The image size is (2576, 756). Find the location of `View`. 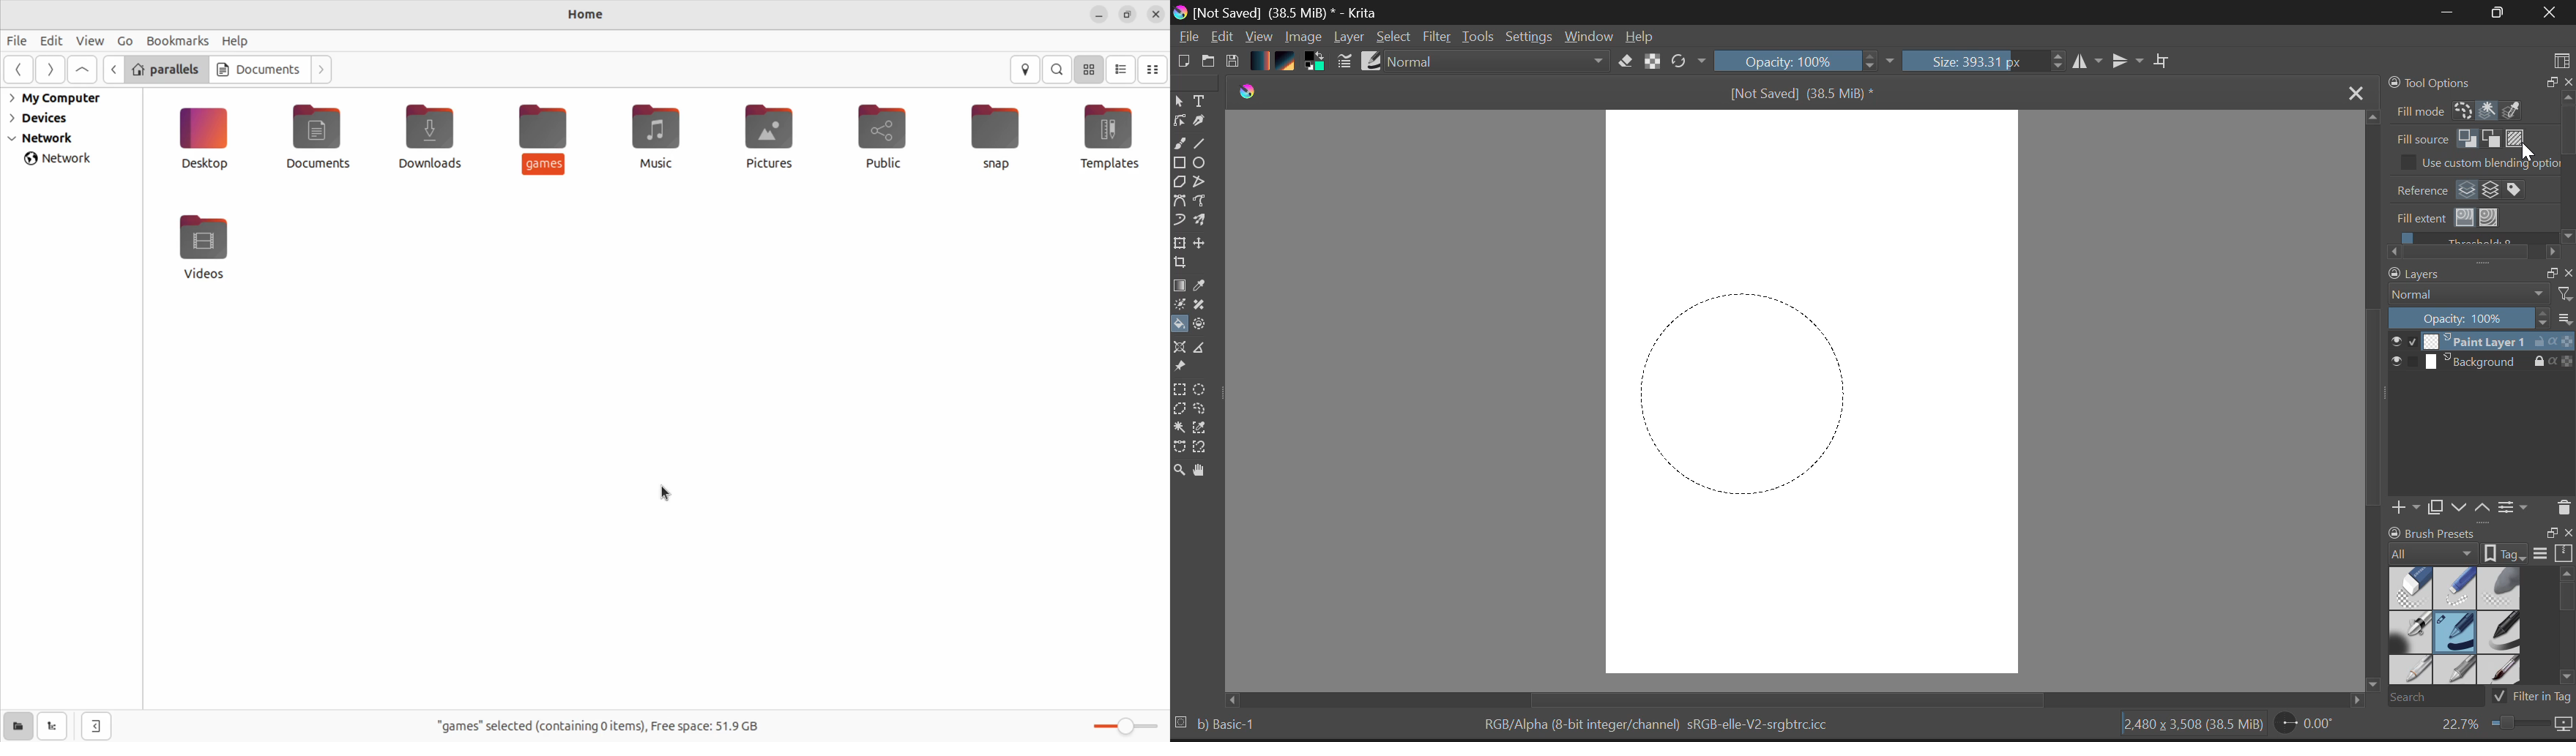

View is located at coordinates (1259, 38).